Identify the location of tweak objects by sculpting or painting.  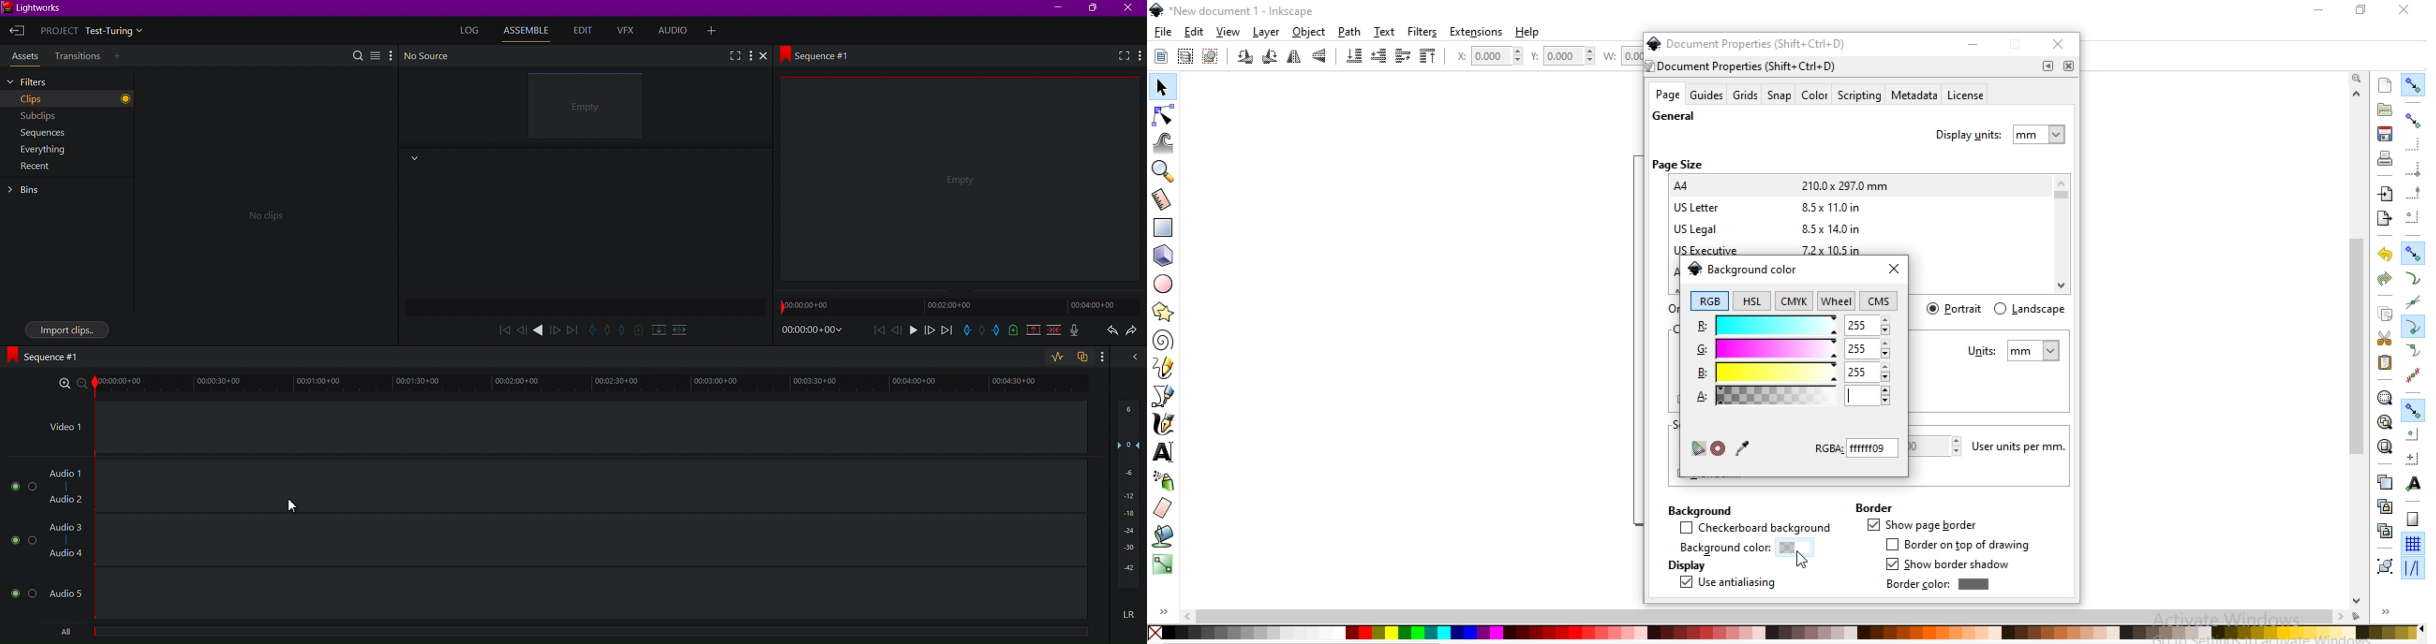
(1165, 142).